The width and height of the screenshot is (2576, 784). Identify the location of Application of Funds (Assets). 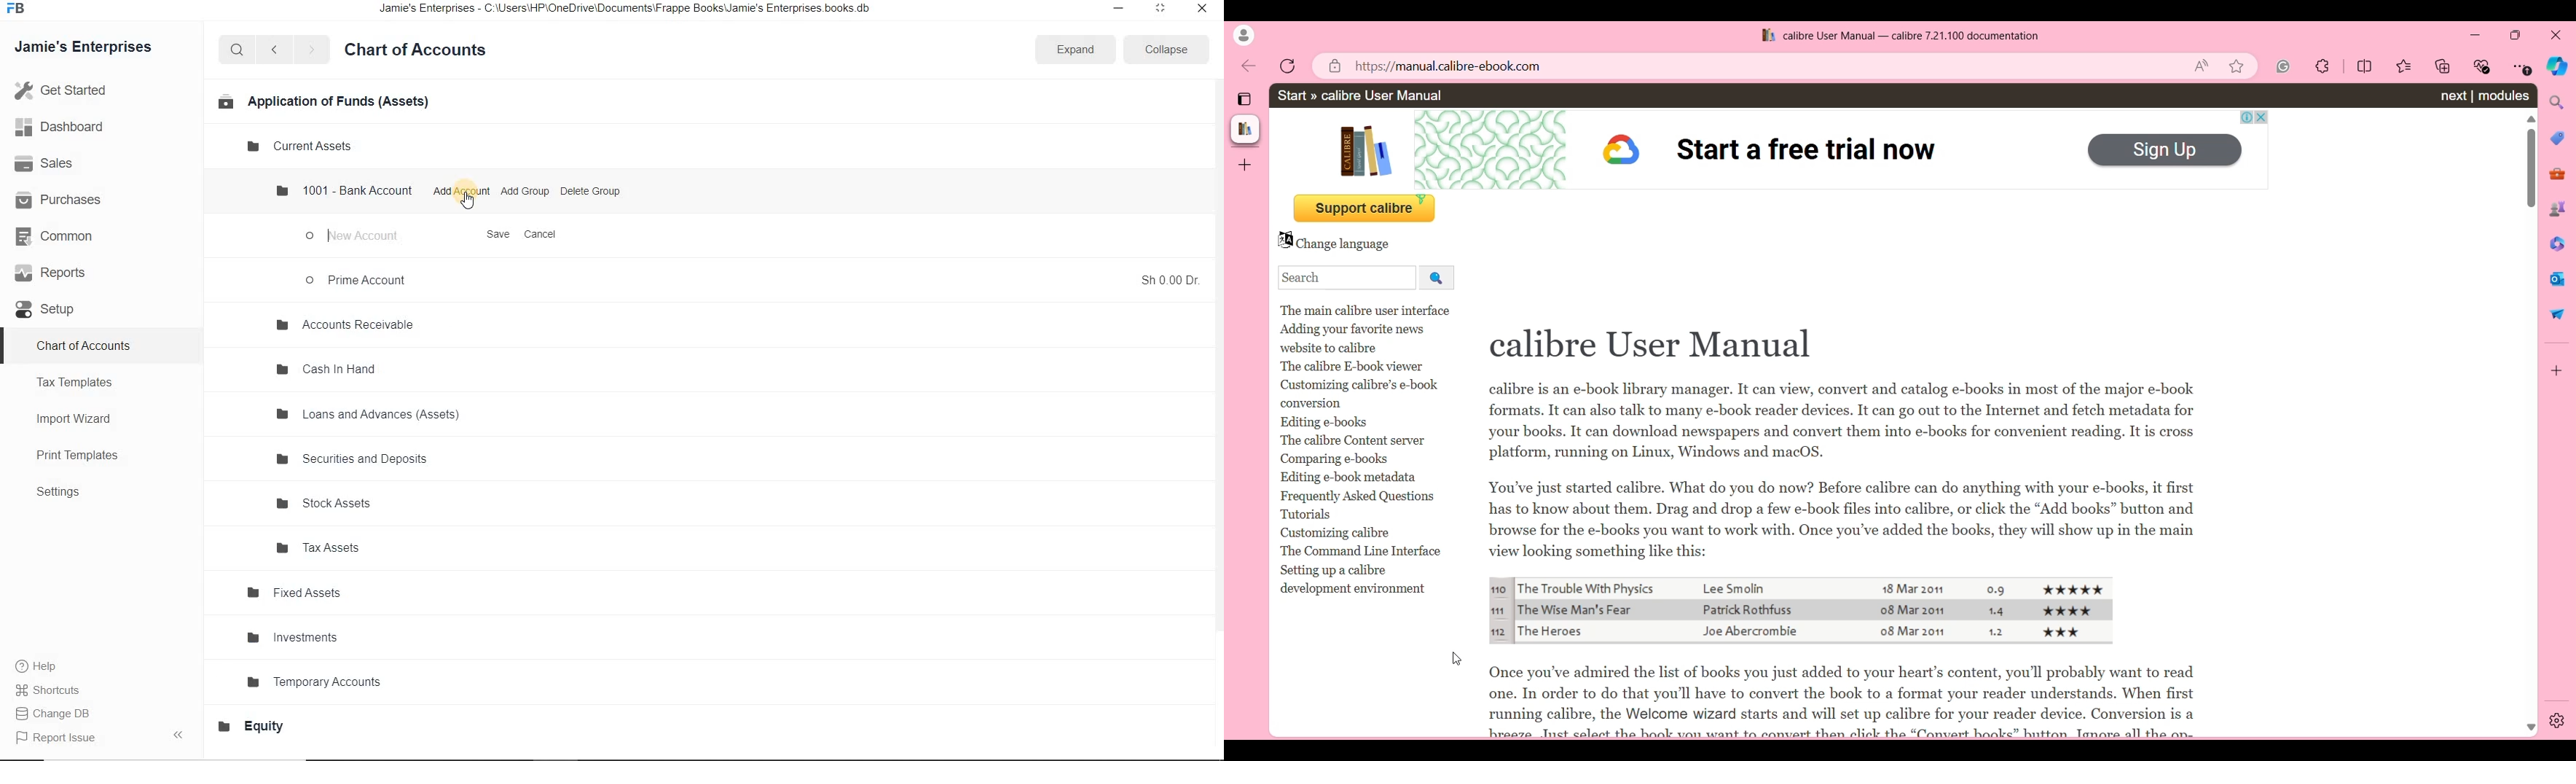
(322, 101).